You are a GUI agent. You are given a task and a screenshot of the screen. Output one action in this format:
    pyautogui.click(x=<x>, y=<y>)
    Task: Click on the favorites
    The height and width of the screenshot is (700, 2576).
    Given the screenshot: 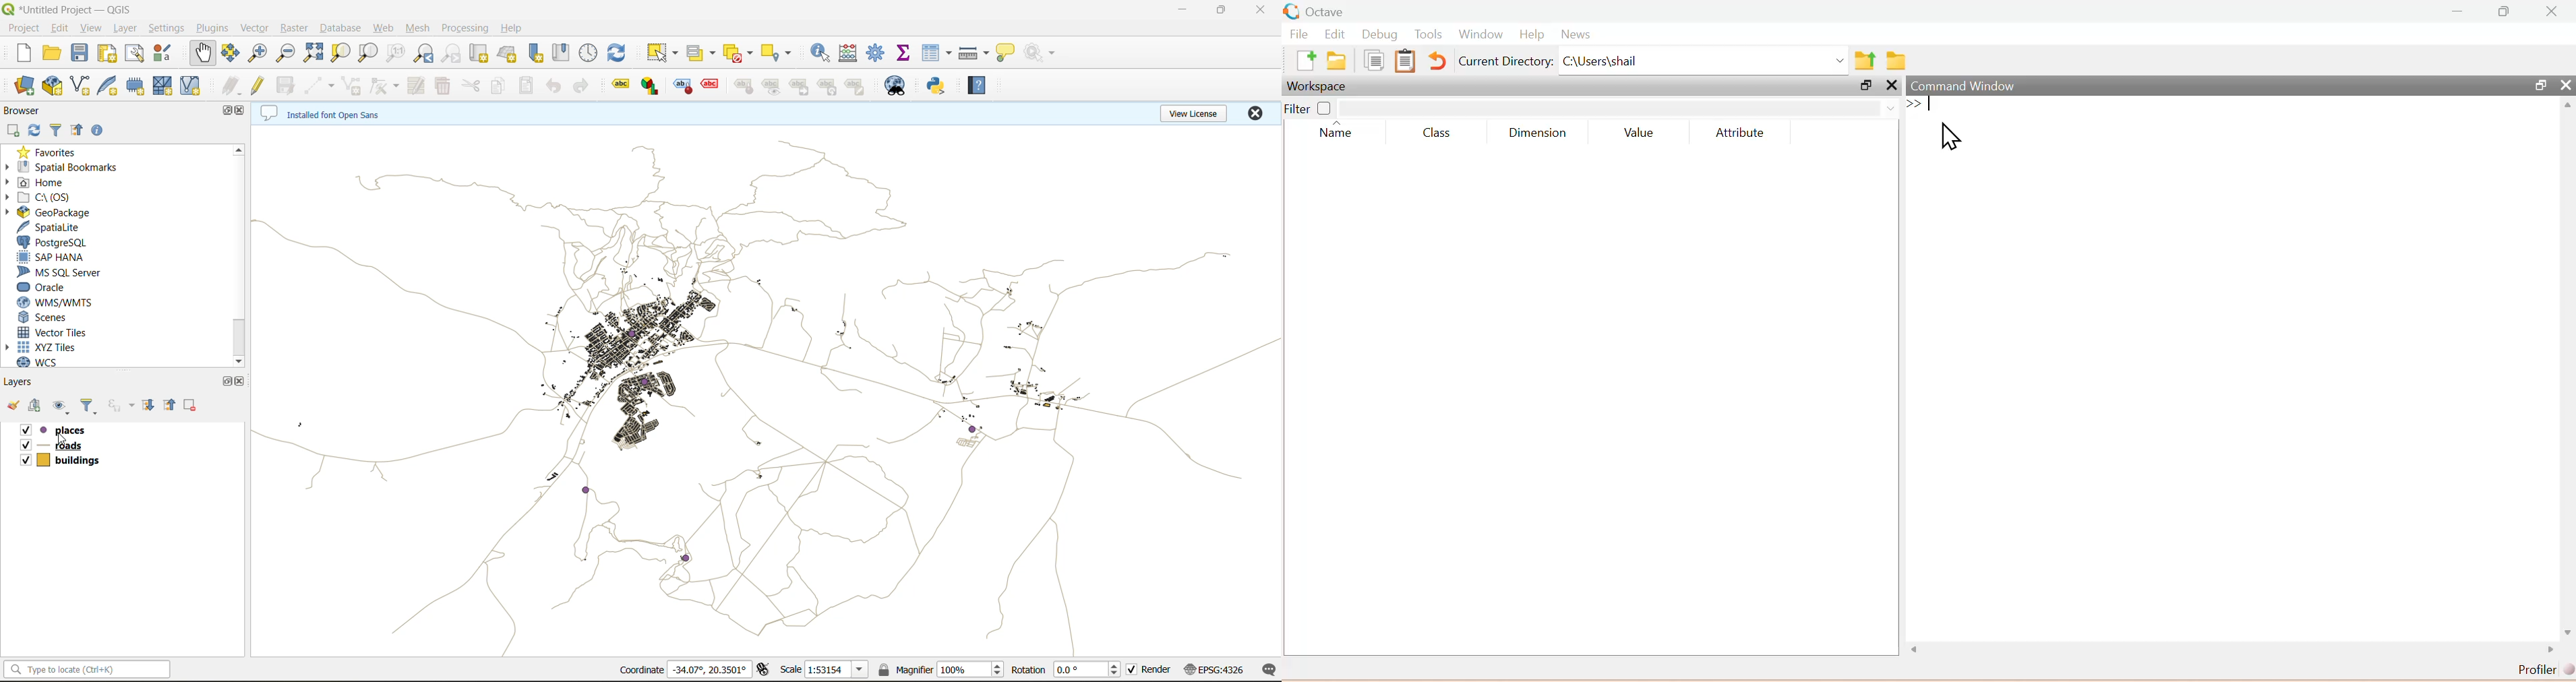 What is the action you would take?
    pyautogui.click(x=51, y=150)
    